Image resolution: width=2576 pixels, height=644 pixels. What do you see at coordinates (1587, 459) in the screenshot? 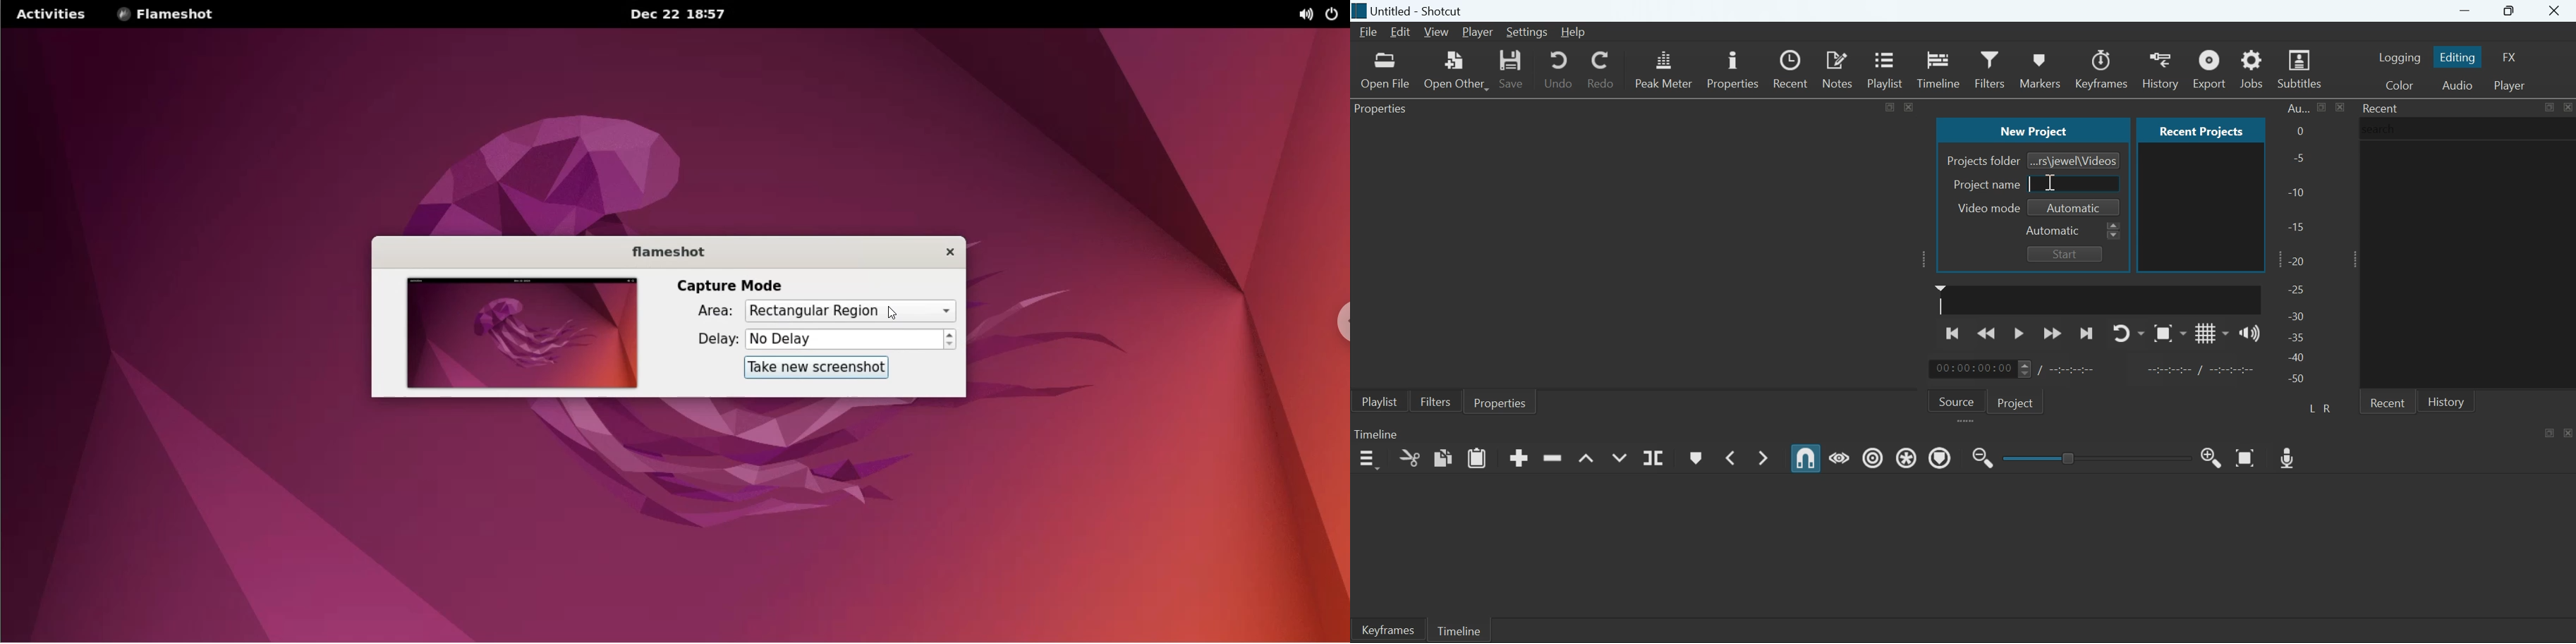
I see `Lift` at bounding box center [1587, 459].